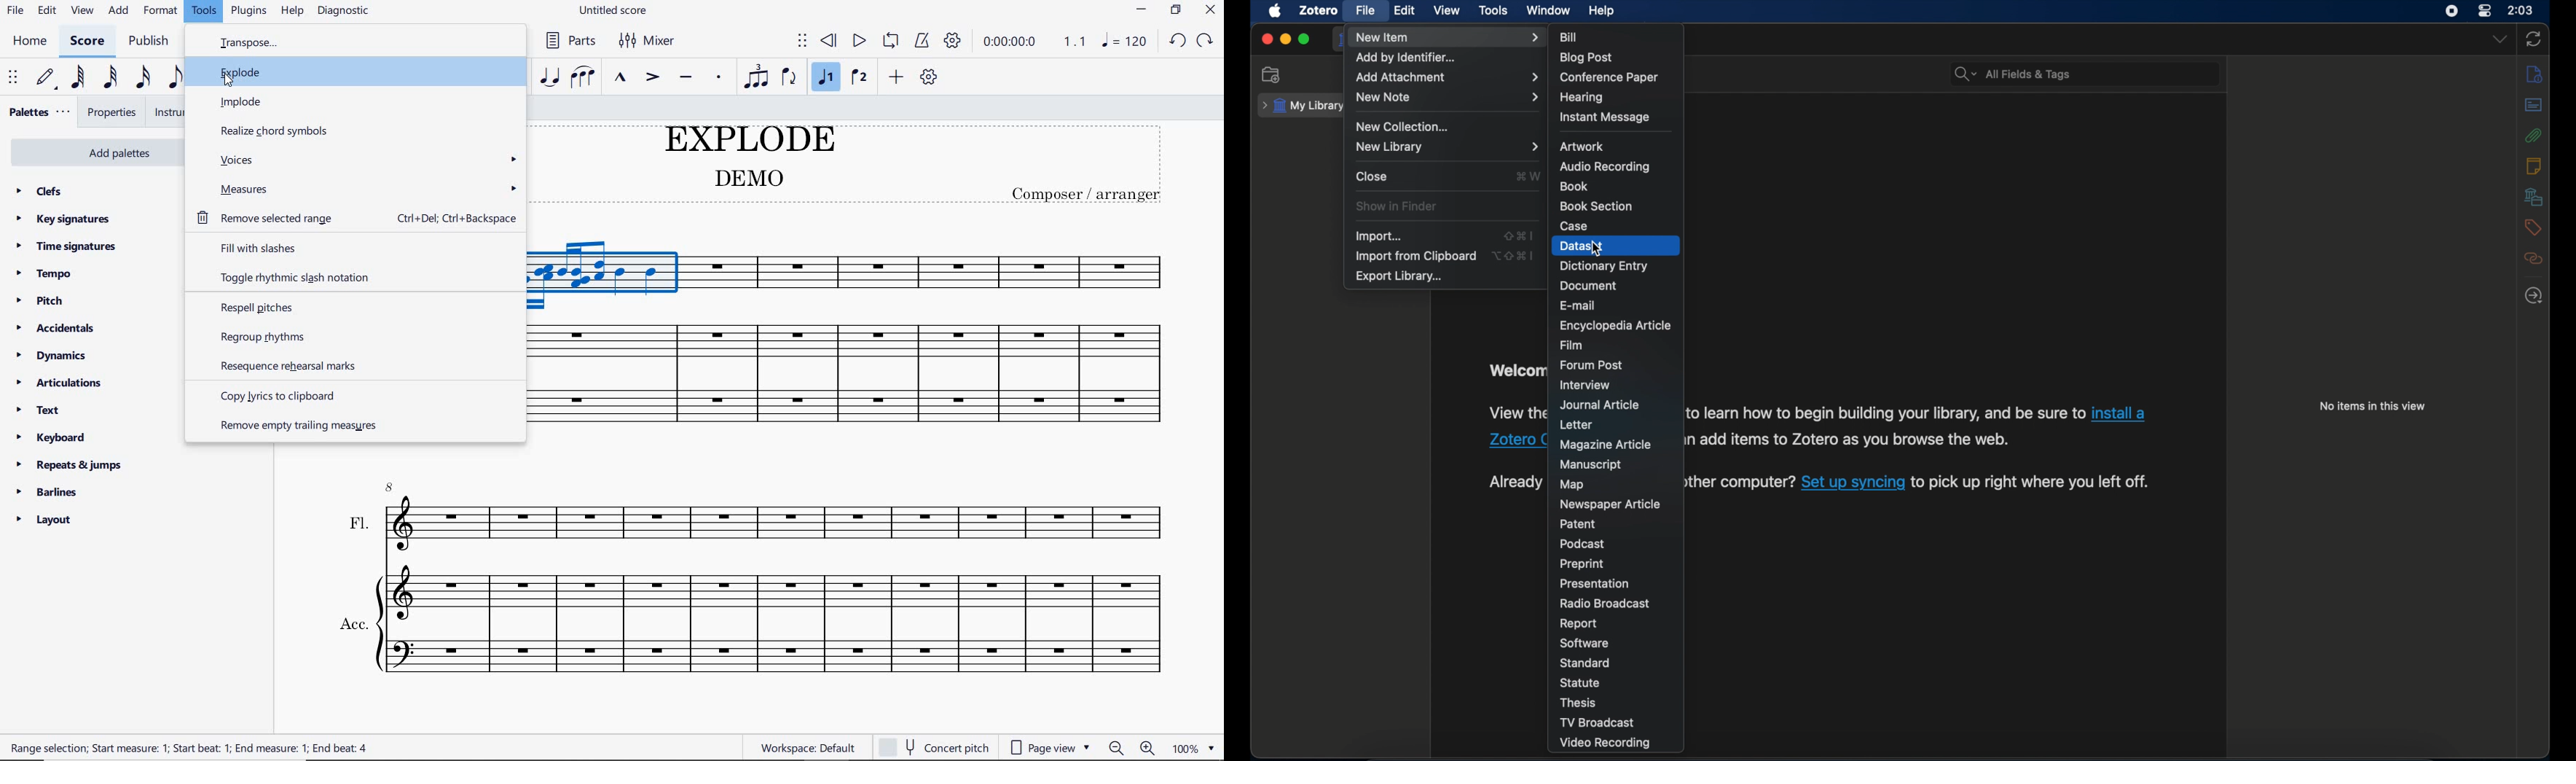  Describe the element at coordinates (896, 79) in the screenshot. I see `add` at that location.